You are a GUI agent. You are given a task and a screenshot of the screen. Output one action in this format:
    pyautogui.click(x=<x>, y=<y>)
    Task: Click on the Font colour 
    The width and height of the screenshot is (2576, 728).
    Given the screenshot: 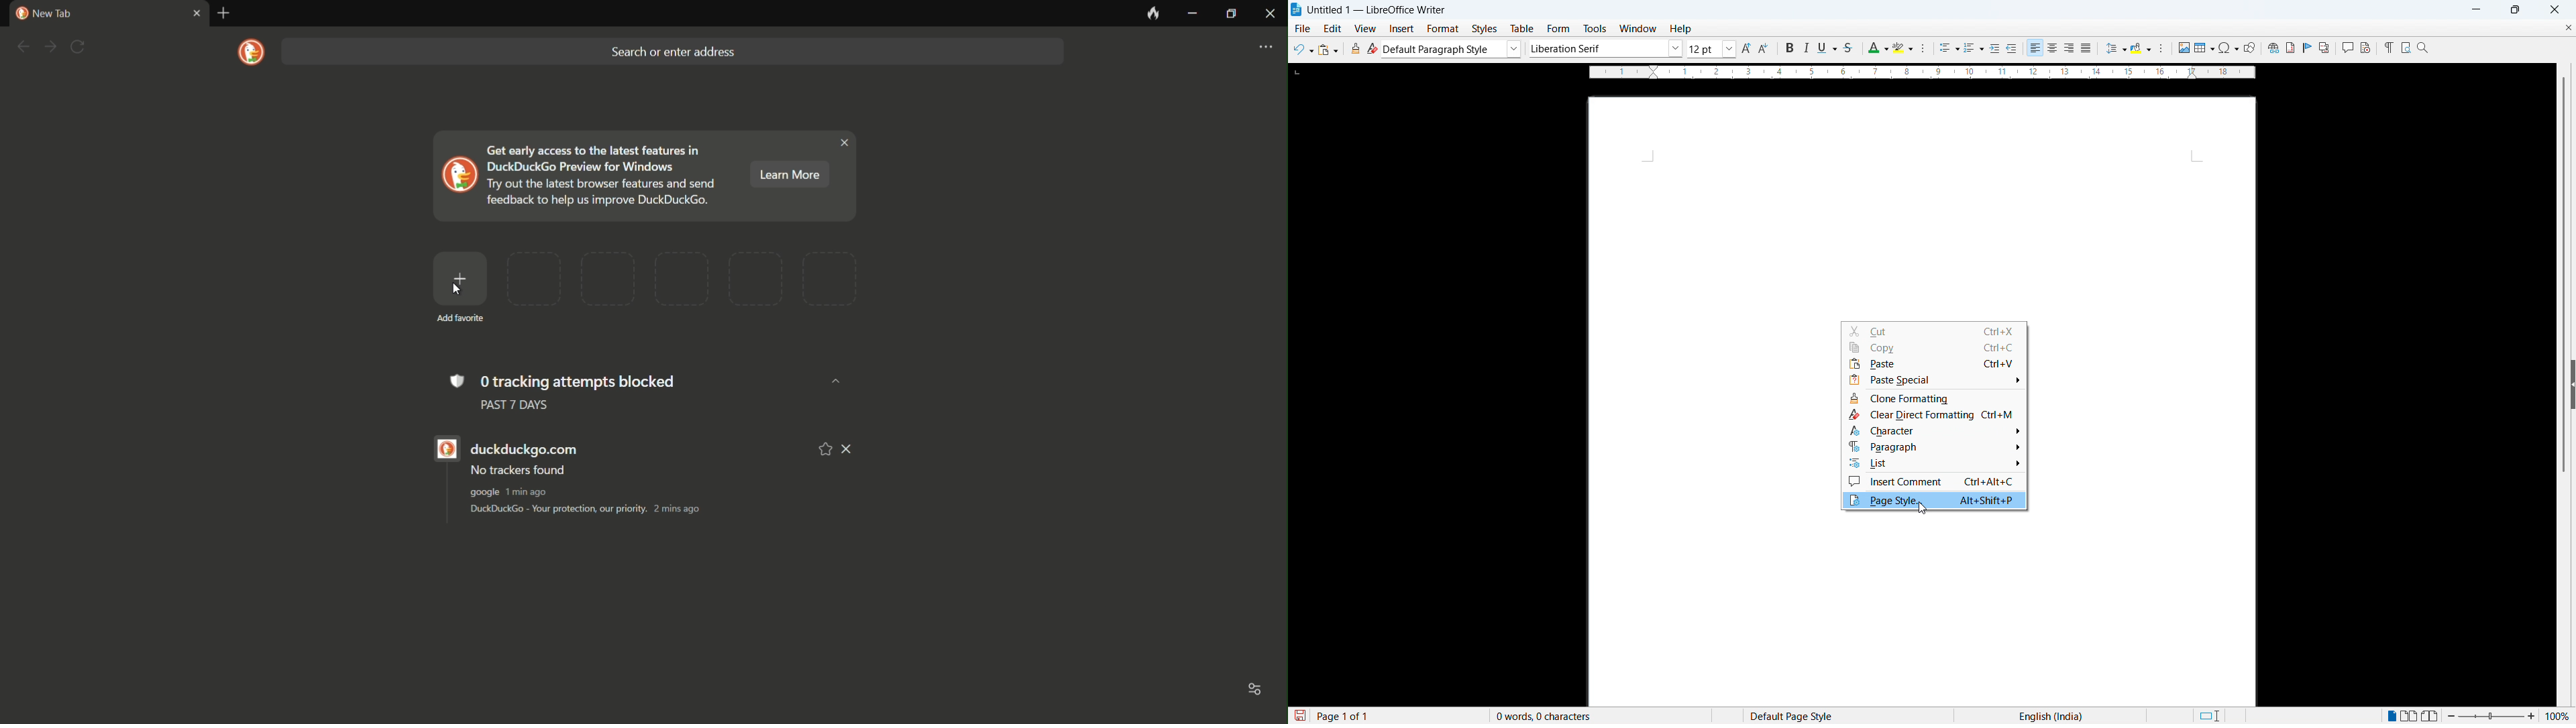 What is the action you would take?
    pyautogui.click(x=1877, y=48)
    